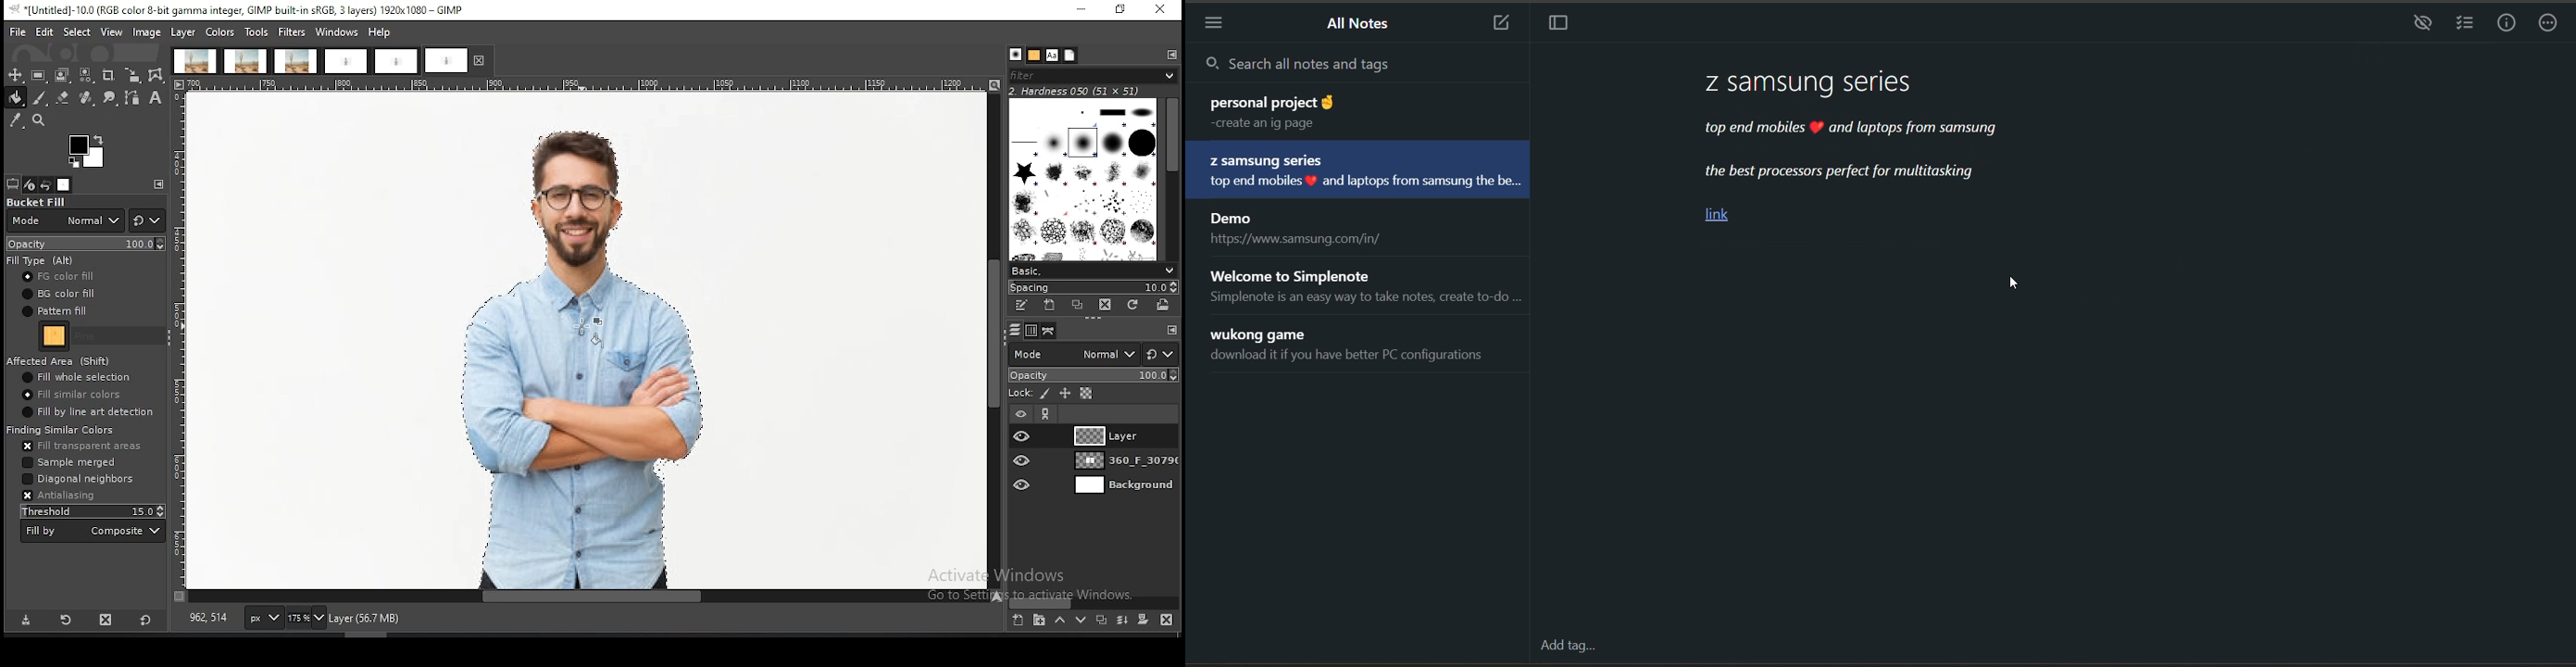 The image size is (2576, 672). I want to click on scroll bar, so click(1170, 180).